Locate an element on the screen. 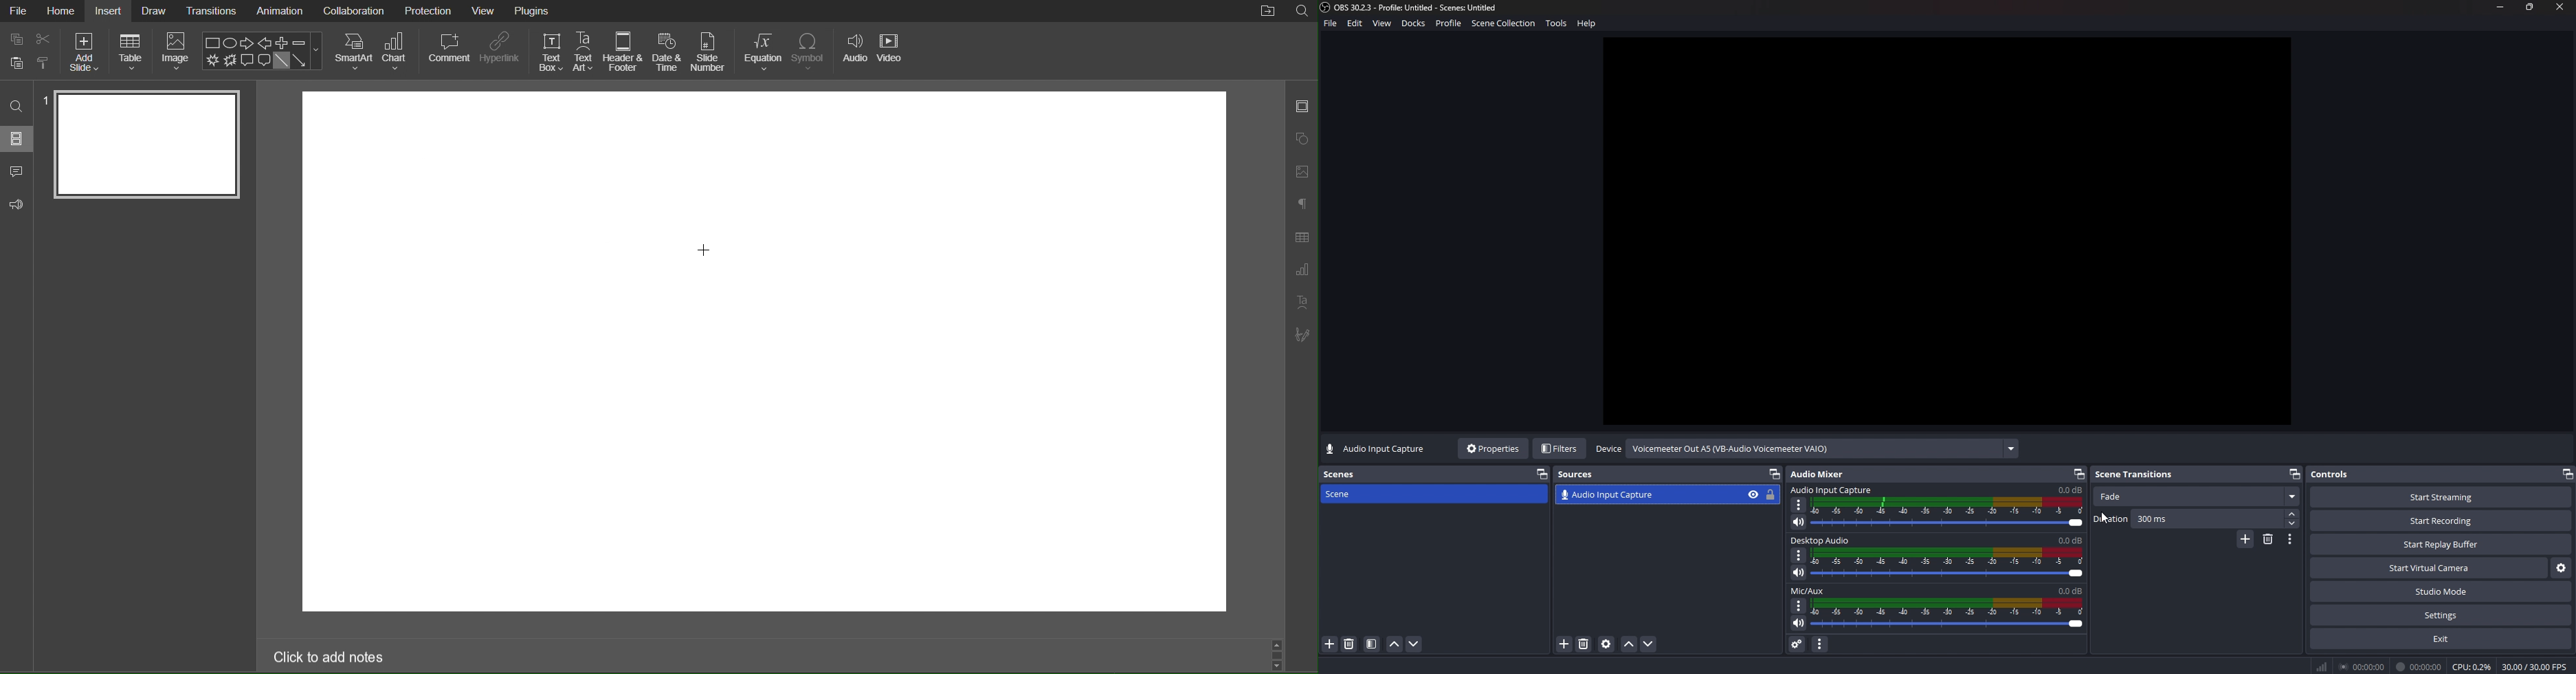 This screenshot has height=700, width=2576. pop out is located at coordinates (2078, 473).